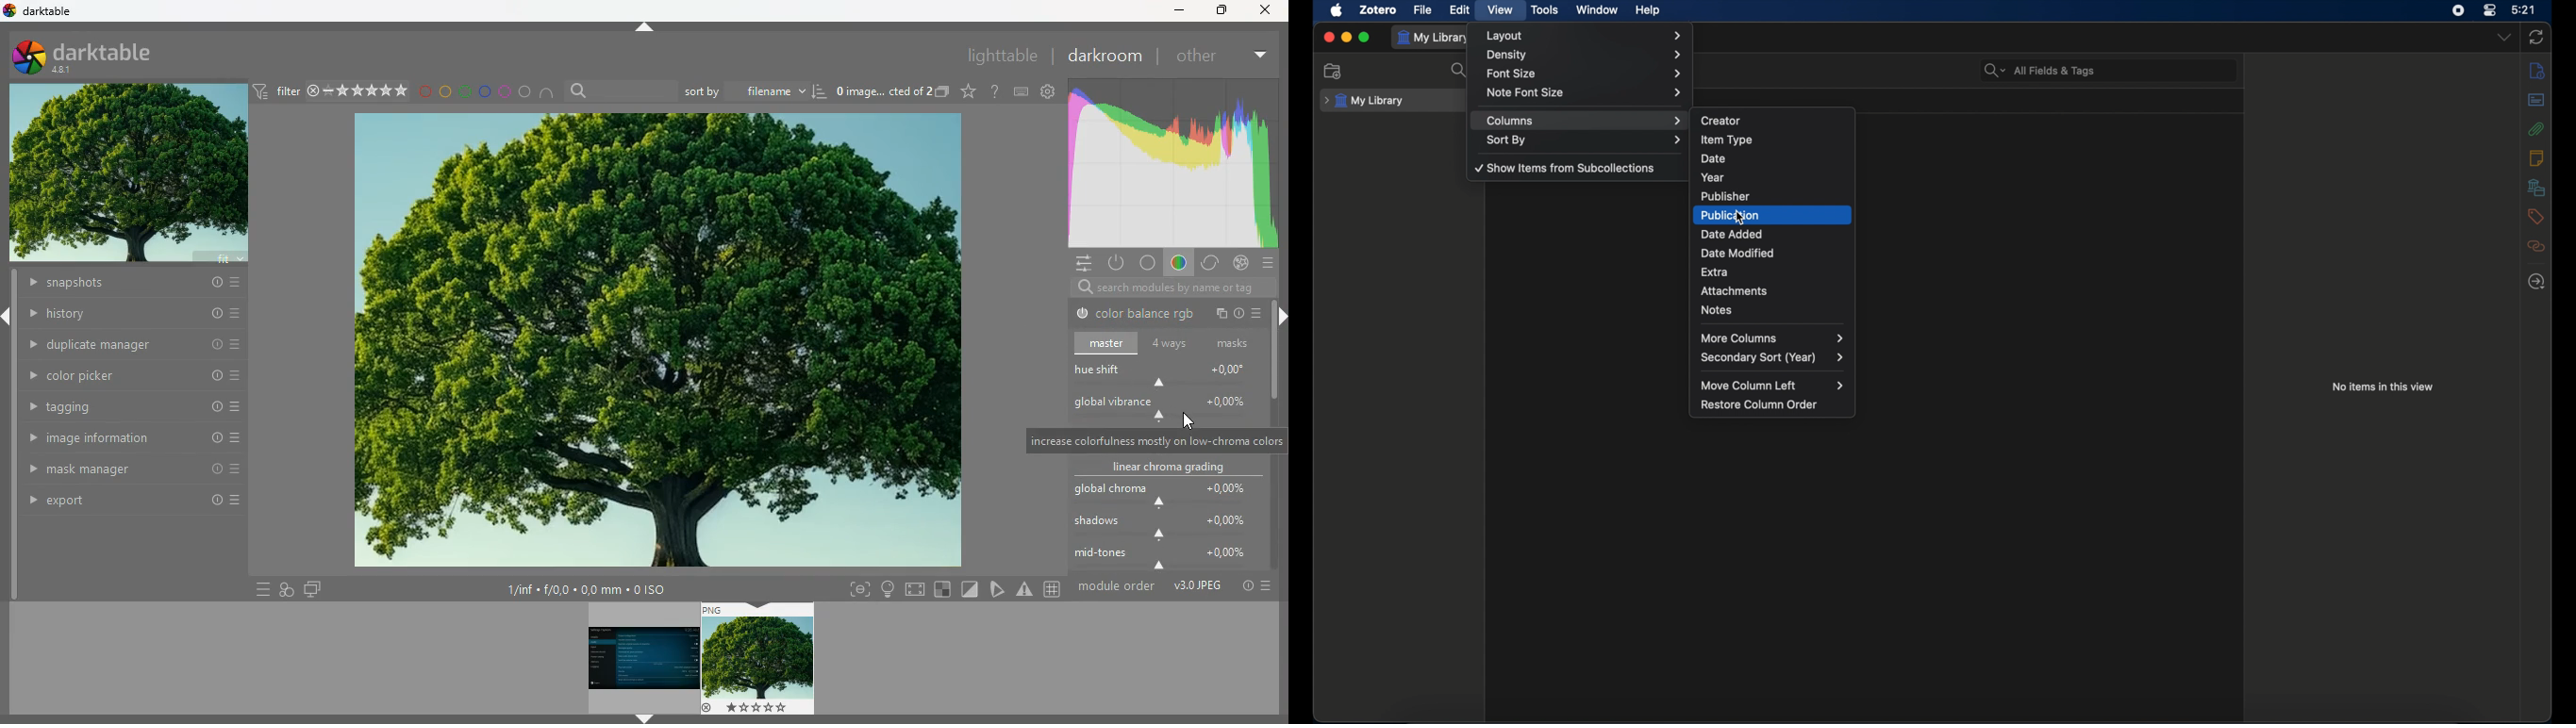  Describe the element at coordinates (1055, 590) in the screenshot. I see `#` at that location.